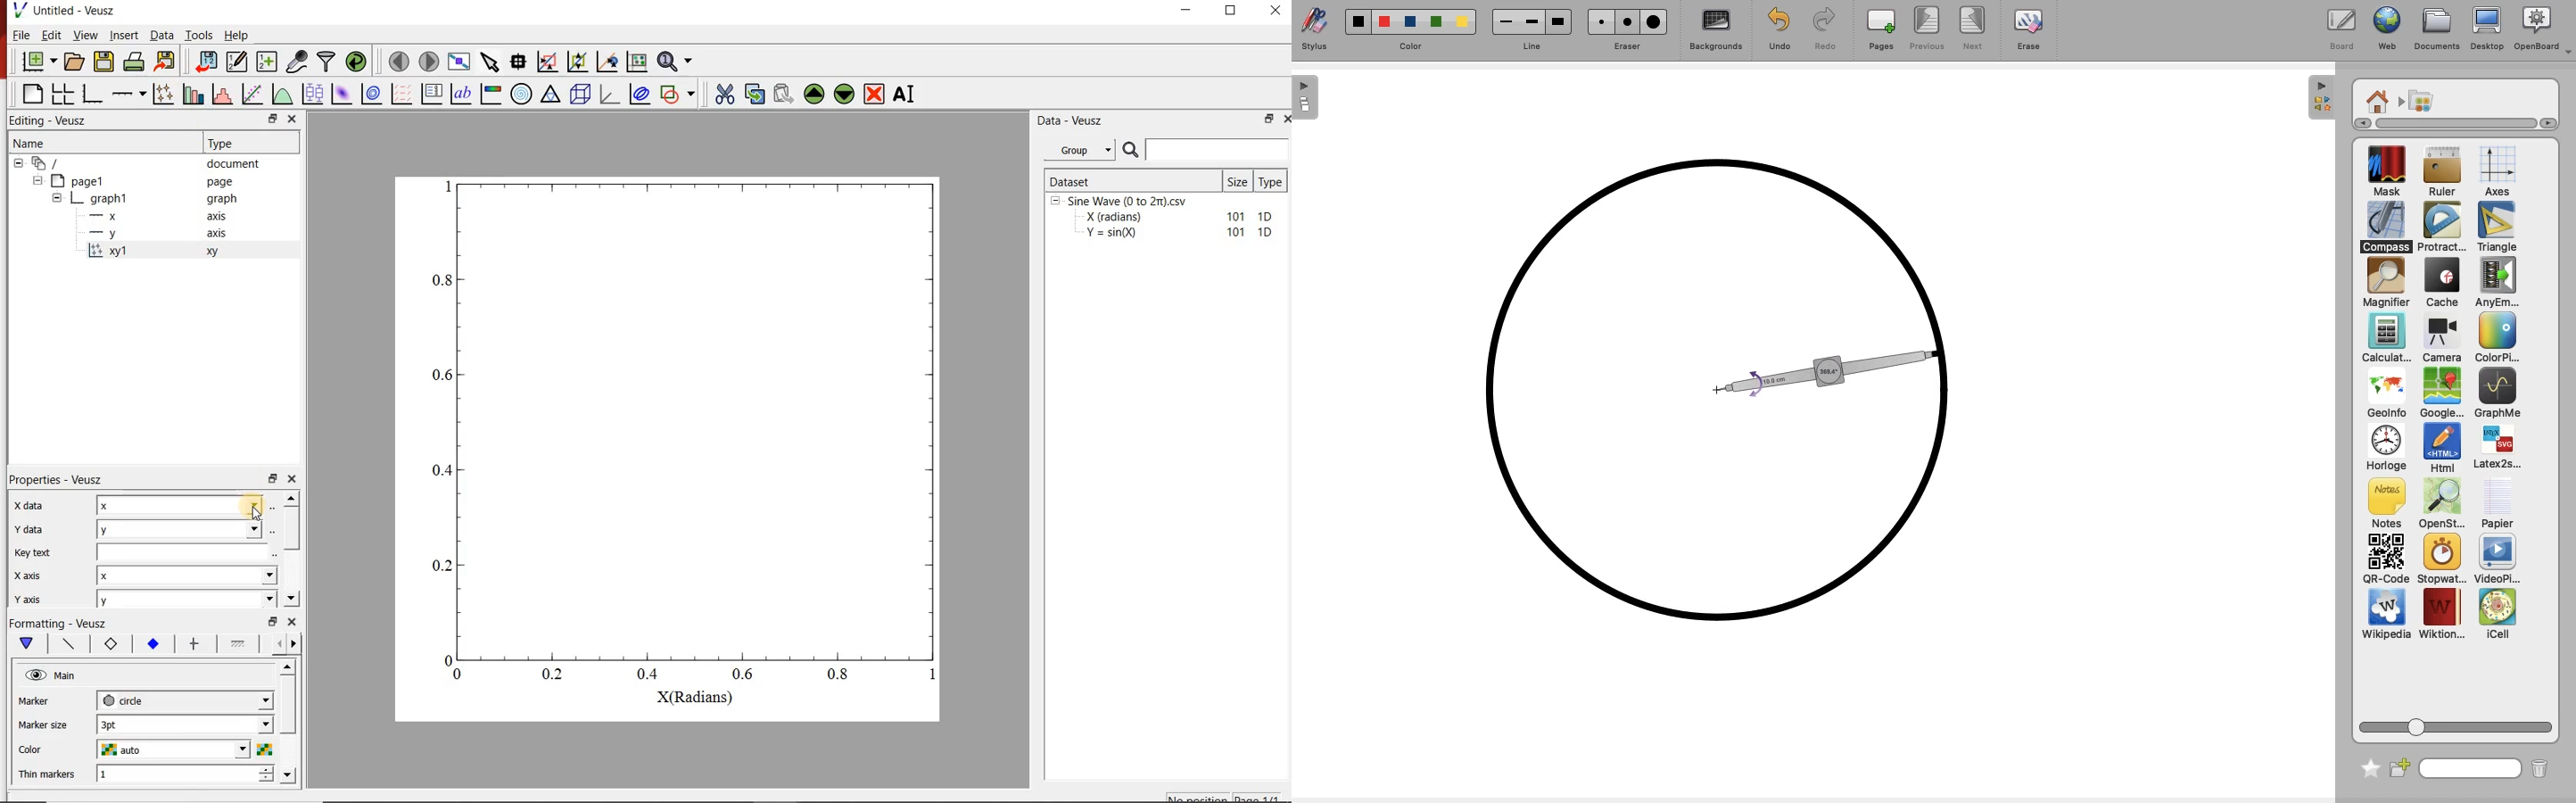 The height and width of the screenshot is (812, 2576). What do you see at coordinates (63, 94) in the screenshot?
I see `arrange graph` at bounding box center [63, 94].